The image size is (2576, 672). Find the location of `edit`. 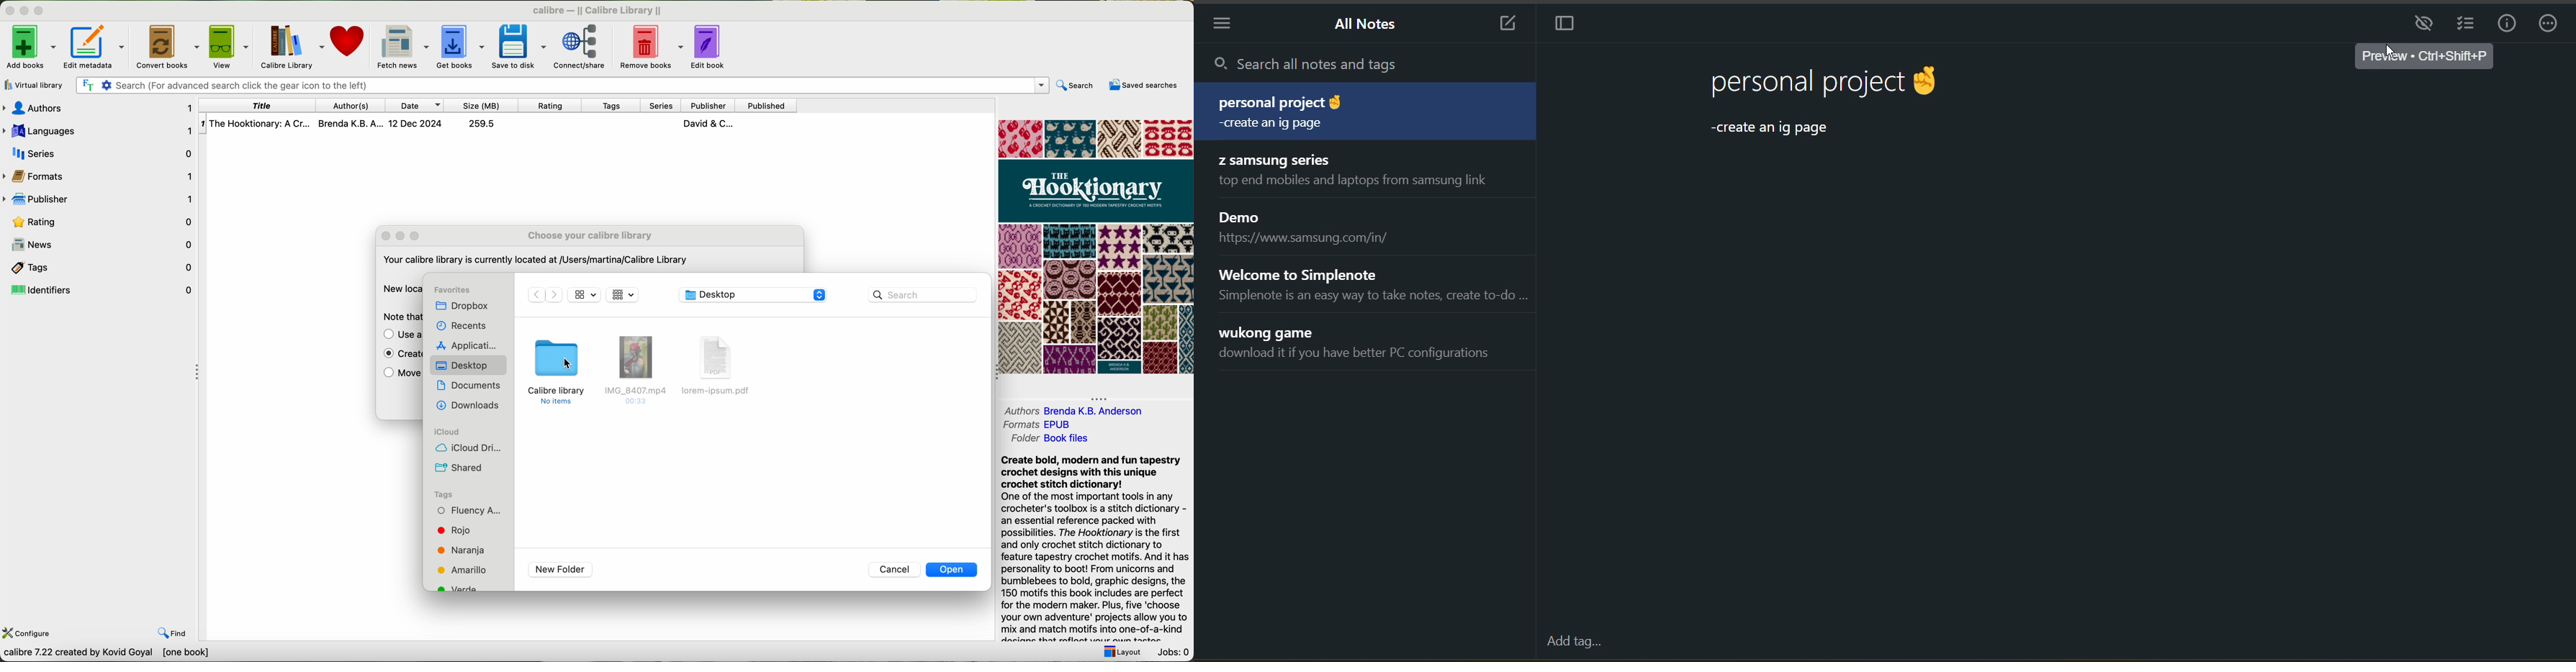

edit is located at coordinates (2427, 24).